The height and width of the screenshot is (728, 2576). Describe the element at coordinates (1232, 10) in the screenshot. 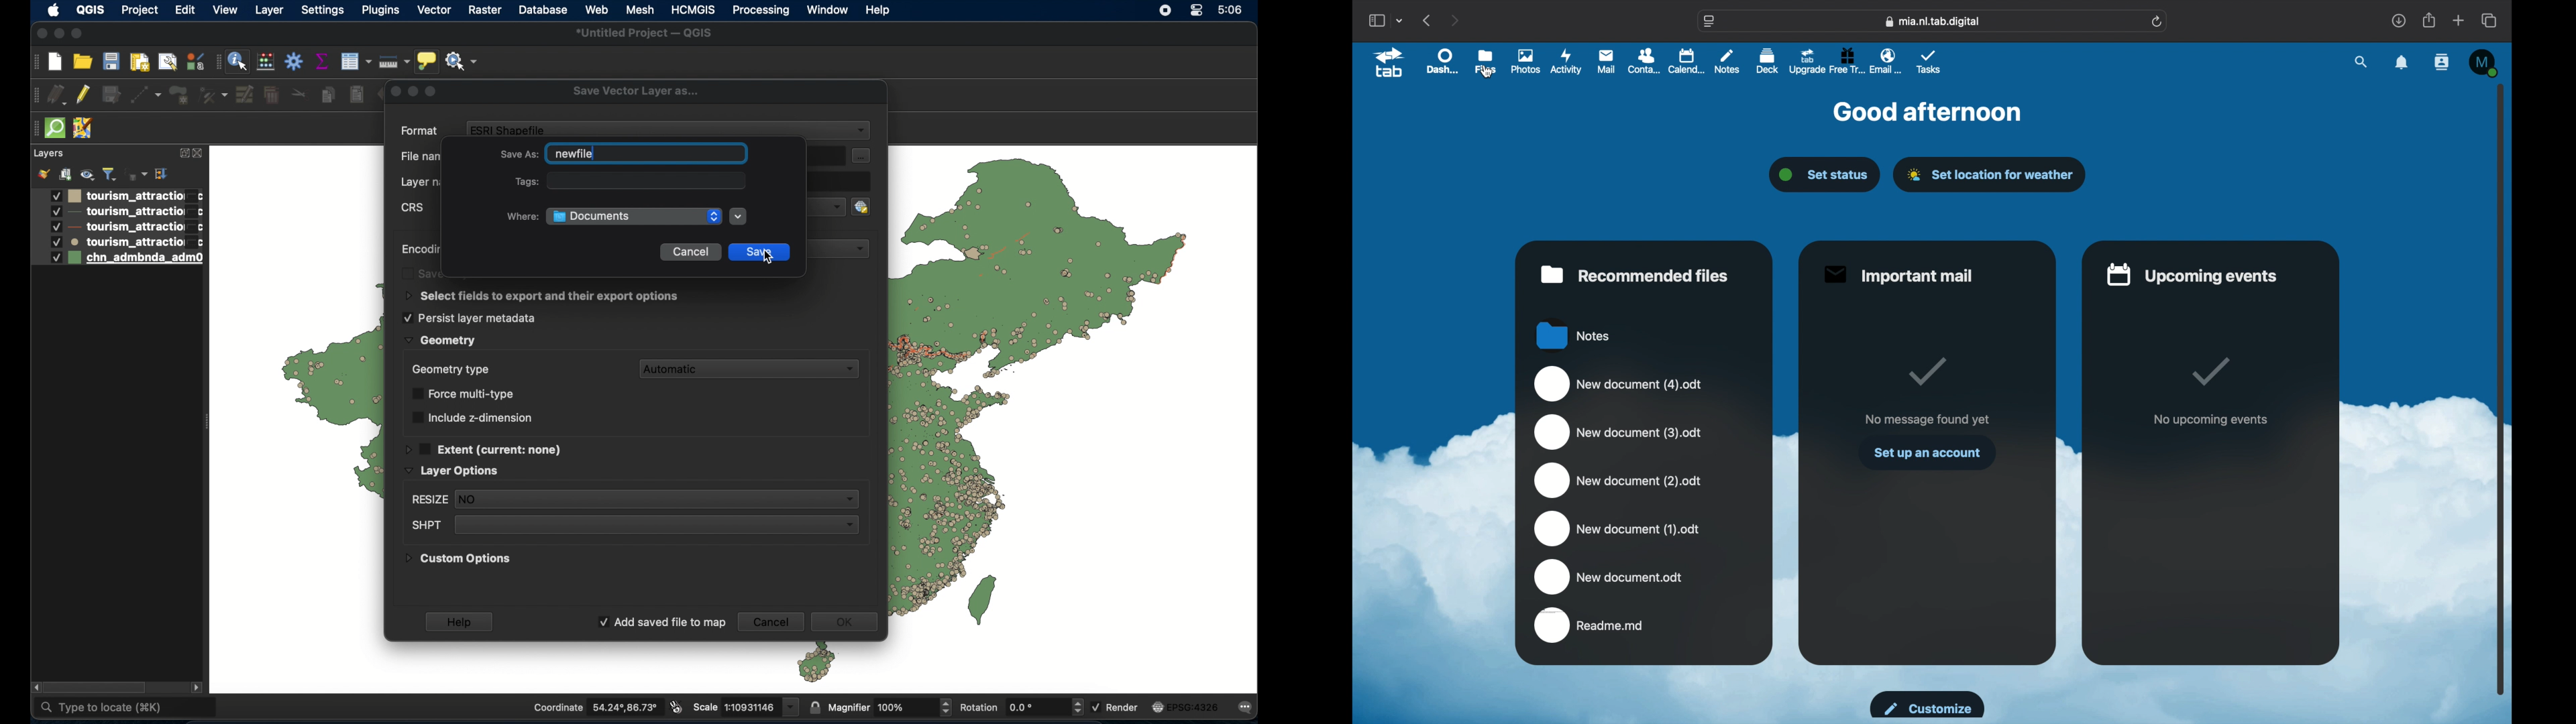

I see `time` at that location.